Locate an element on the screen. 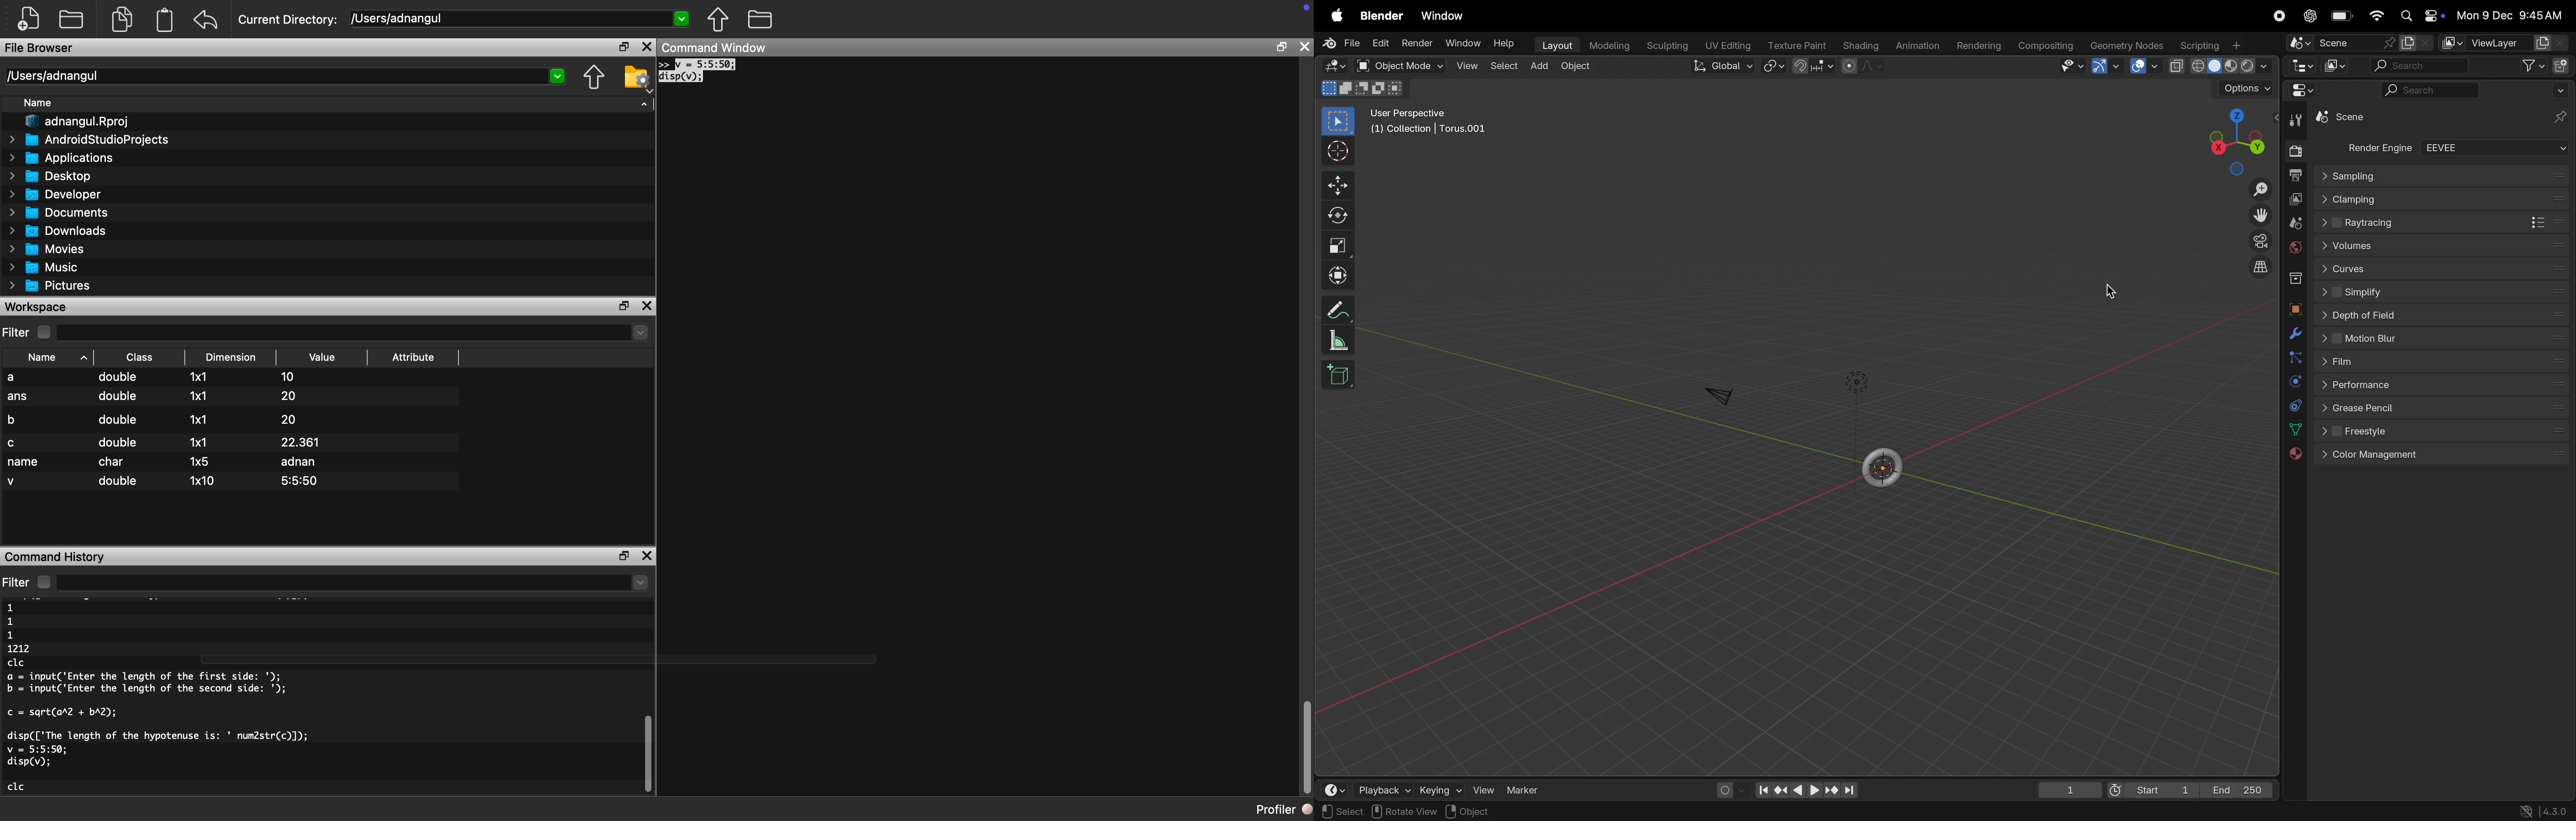 The image size is (2576, 840). edit is located at coordinates (1382, 44).